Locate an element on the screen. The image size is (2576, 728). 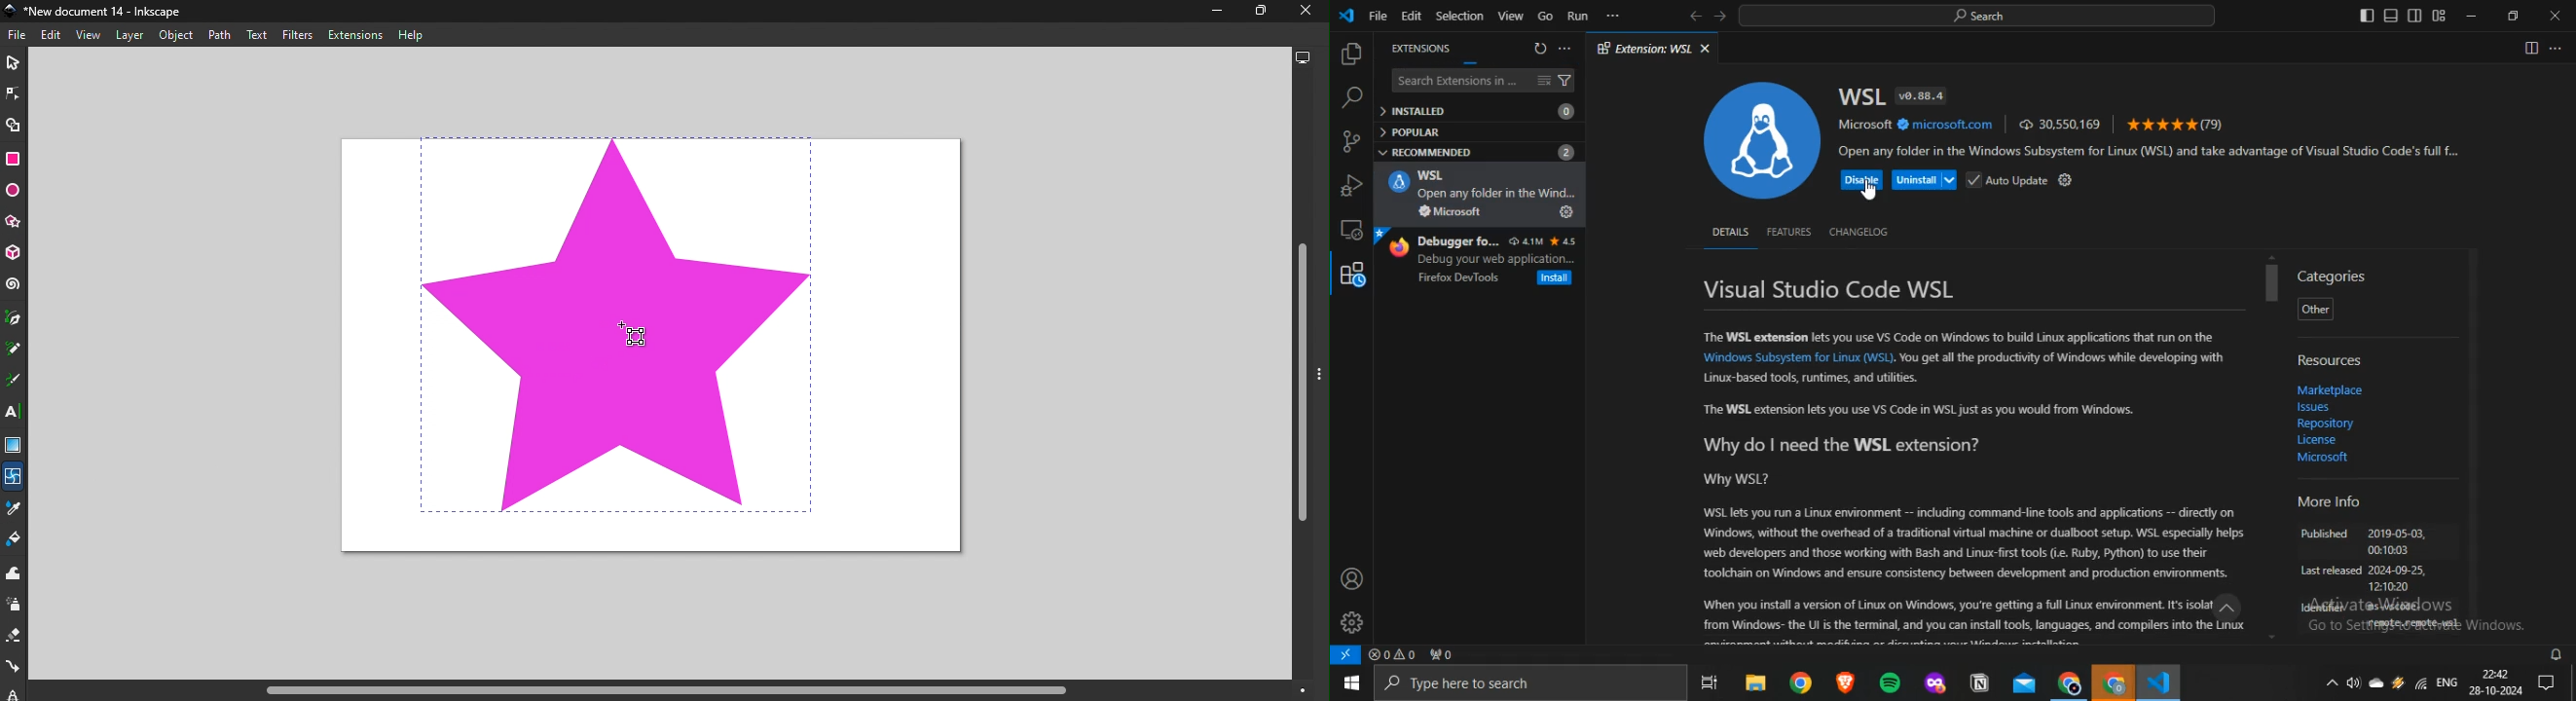
Maximize is located at coordinates (1255, 12).